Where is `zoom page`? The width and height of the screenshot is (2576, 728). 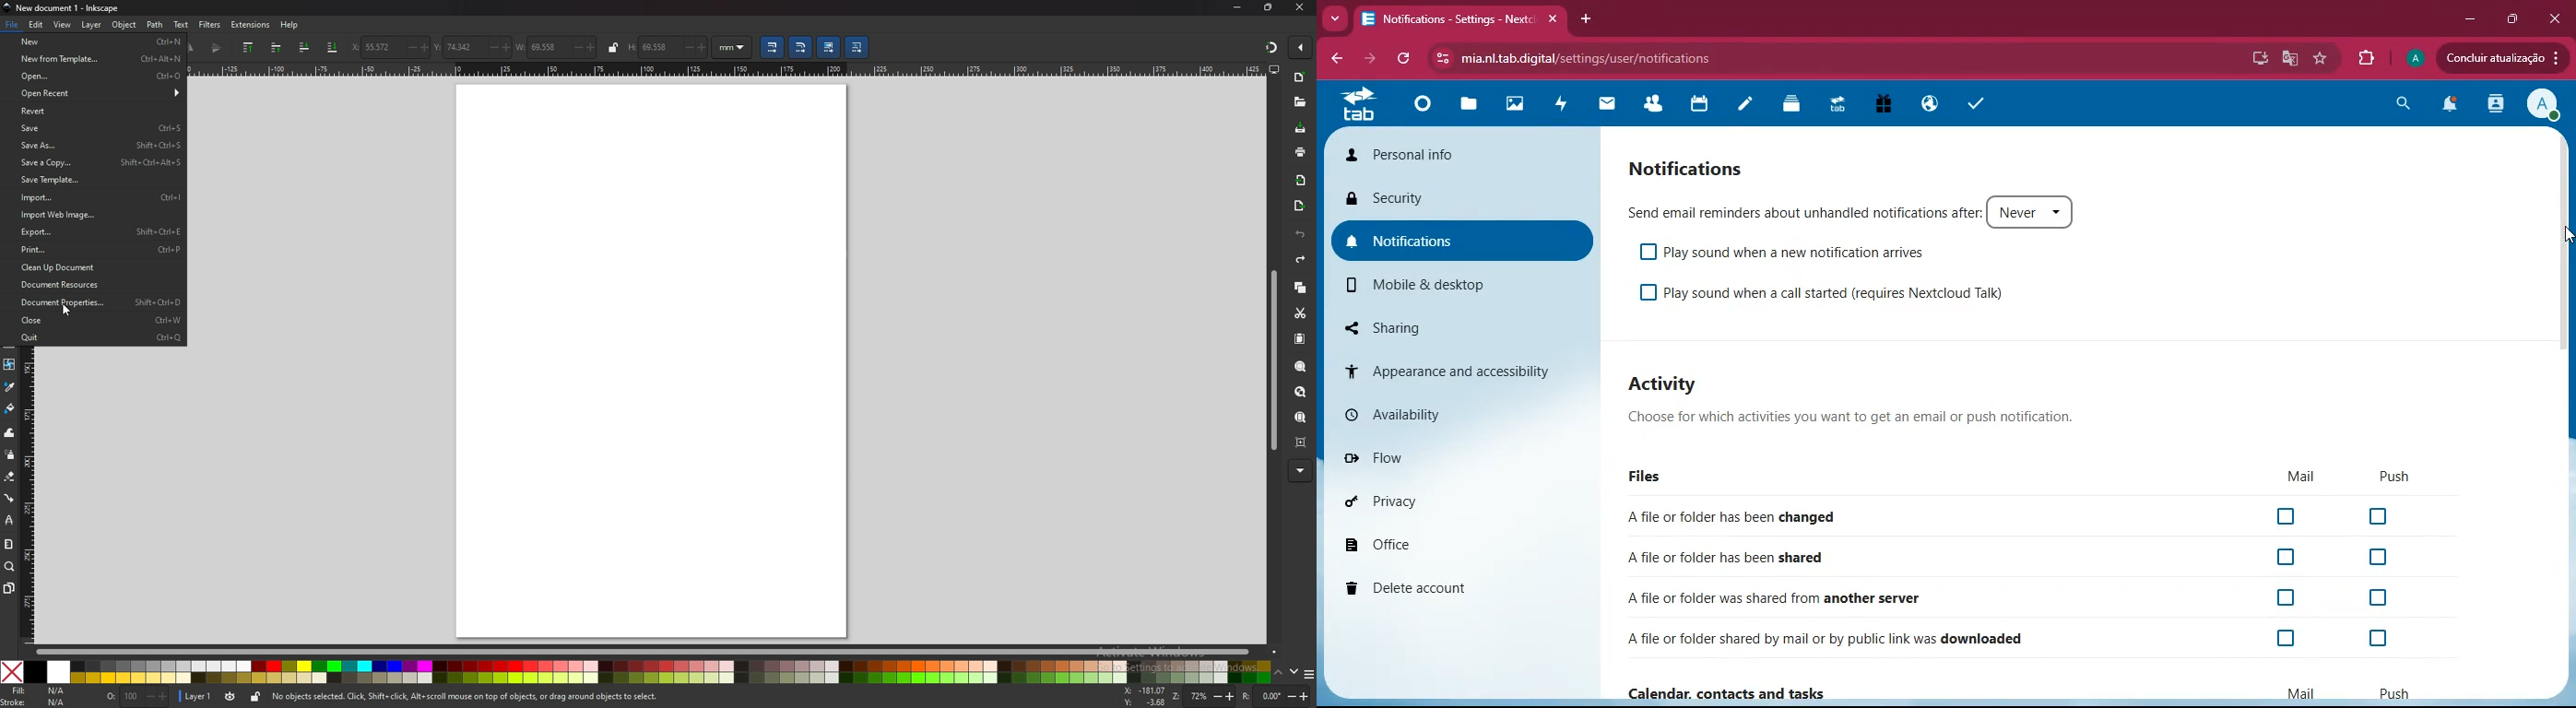 zoom page is located at coordinates (1302, 417).